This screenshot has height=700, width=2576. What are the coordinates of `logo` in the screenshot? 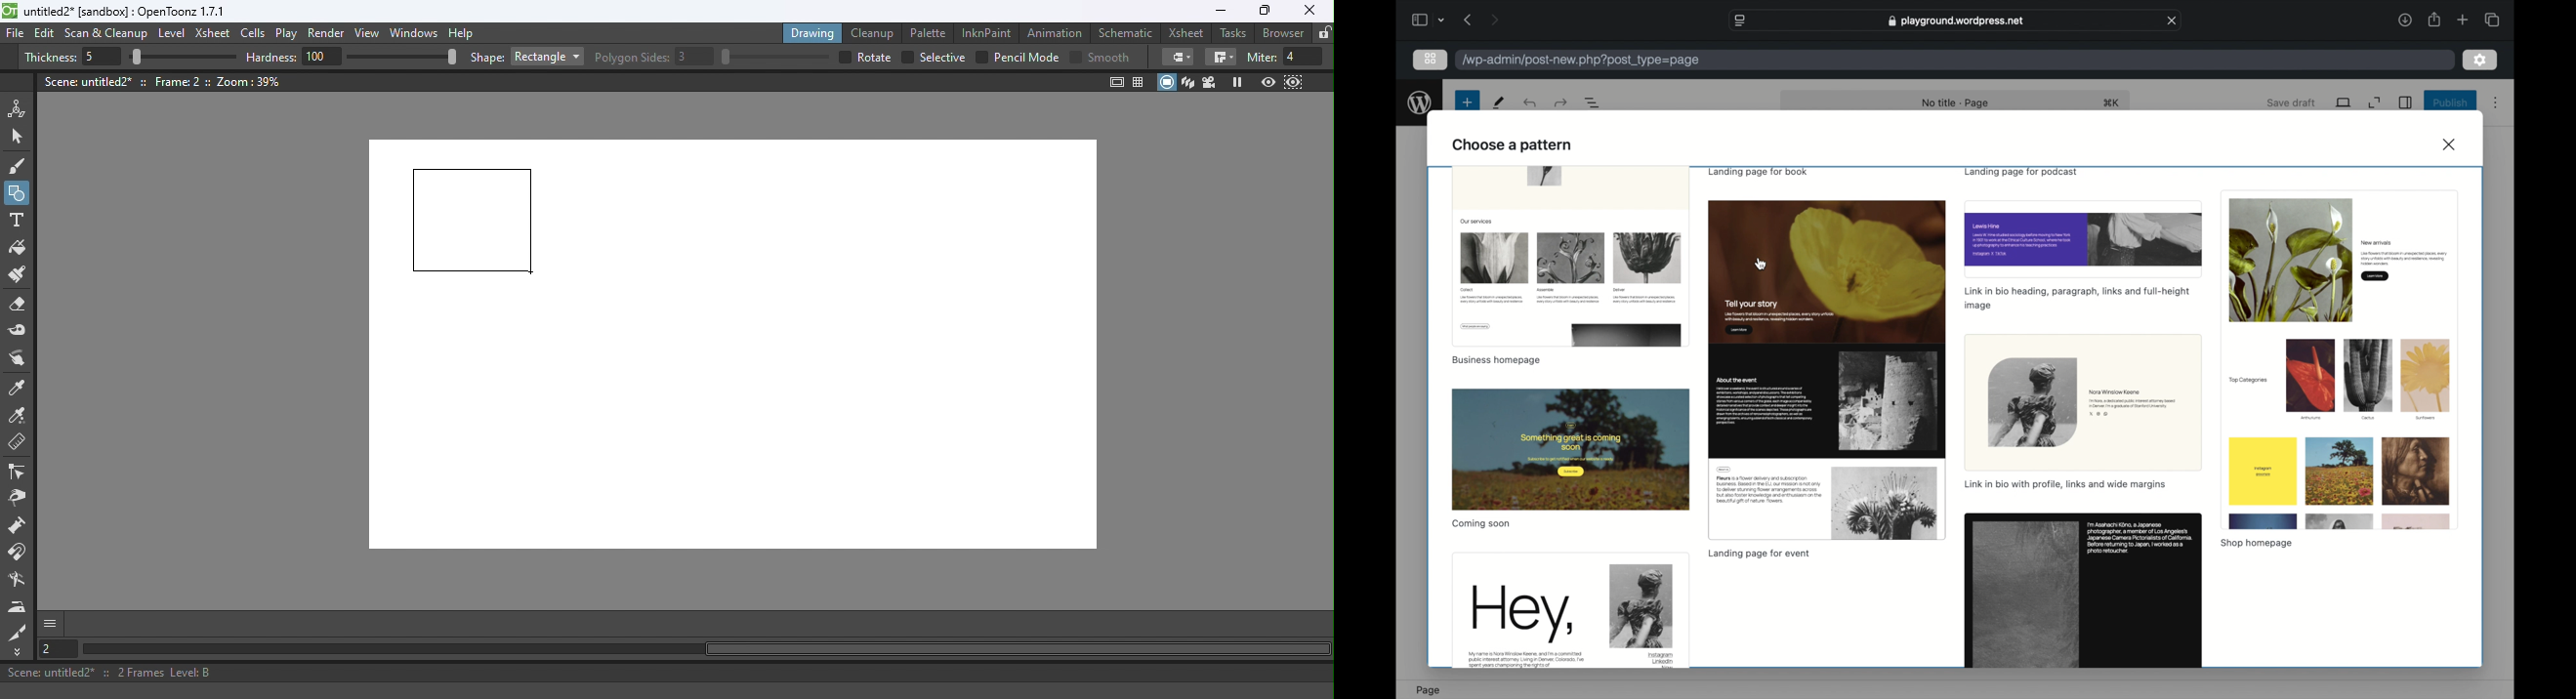 It's located at (10, 11).